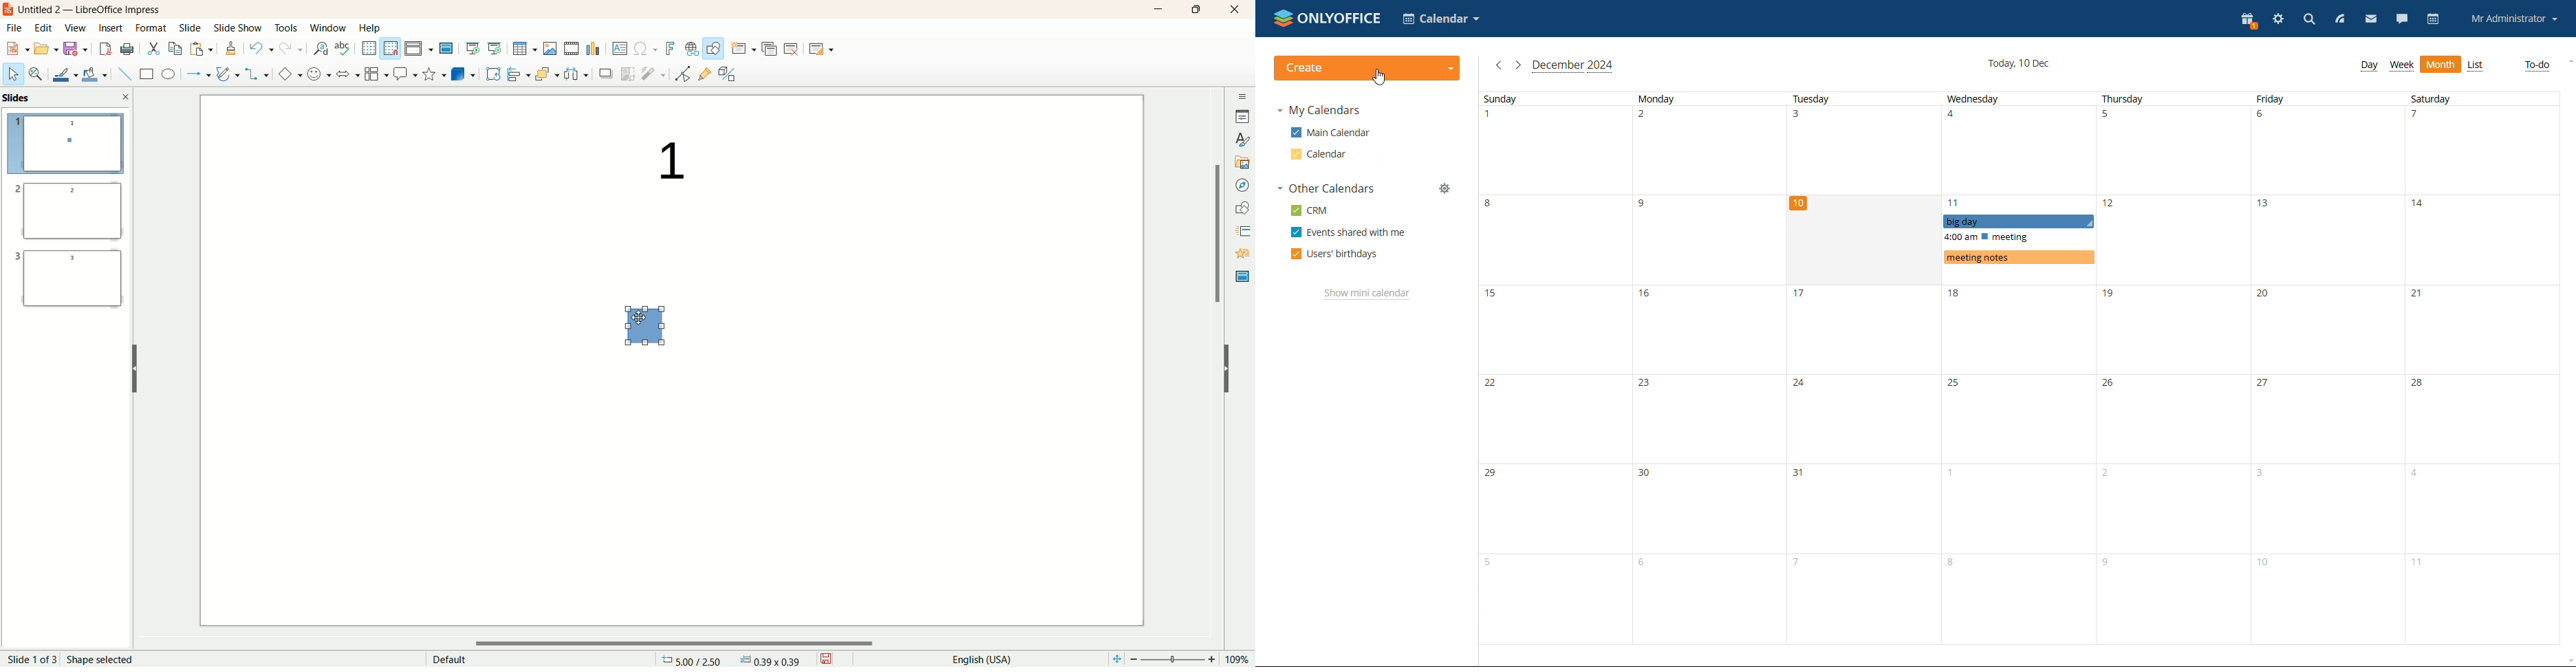 This screenshot has width=2576, height=672. Describe the element at coordinates (1242, 185) in the screenshot. I see `navigator` at that location.